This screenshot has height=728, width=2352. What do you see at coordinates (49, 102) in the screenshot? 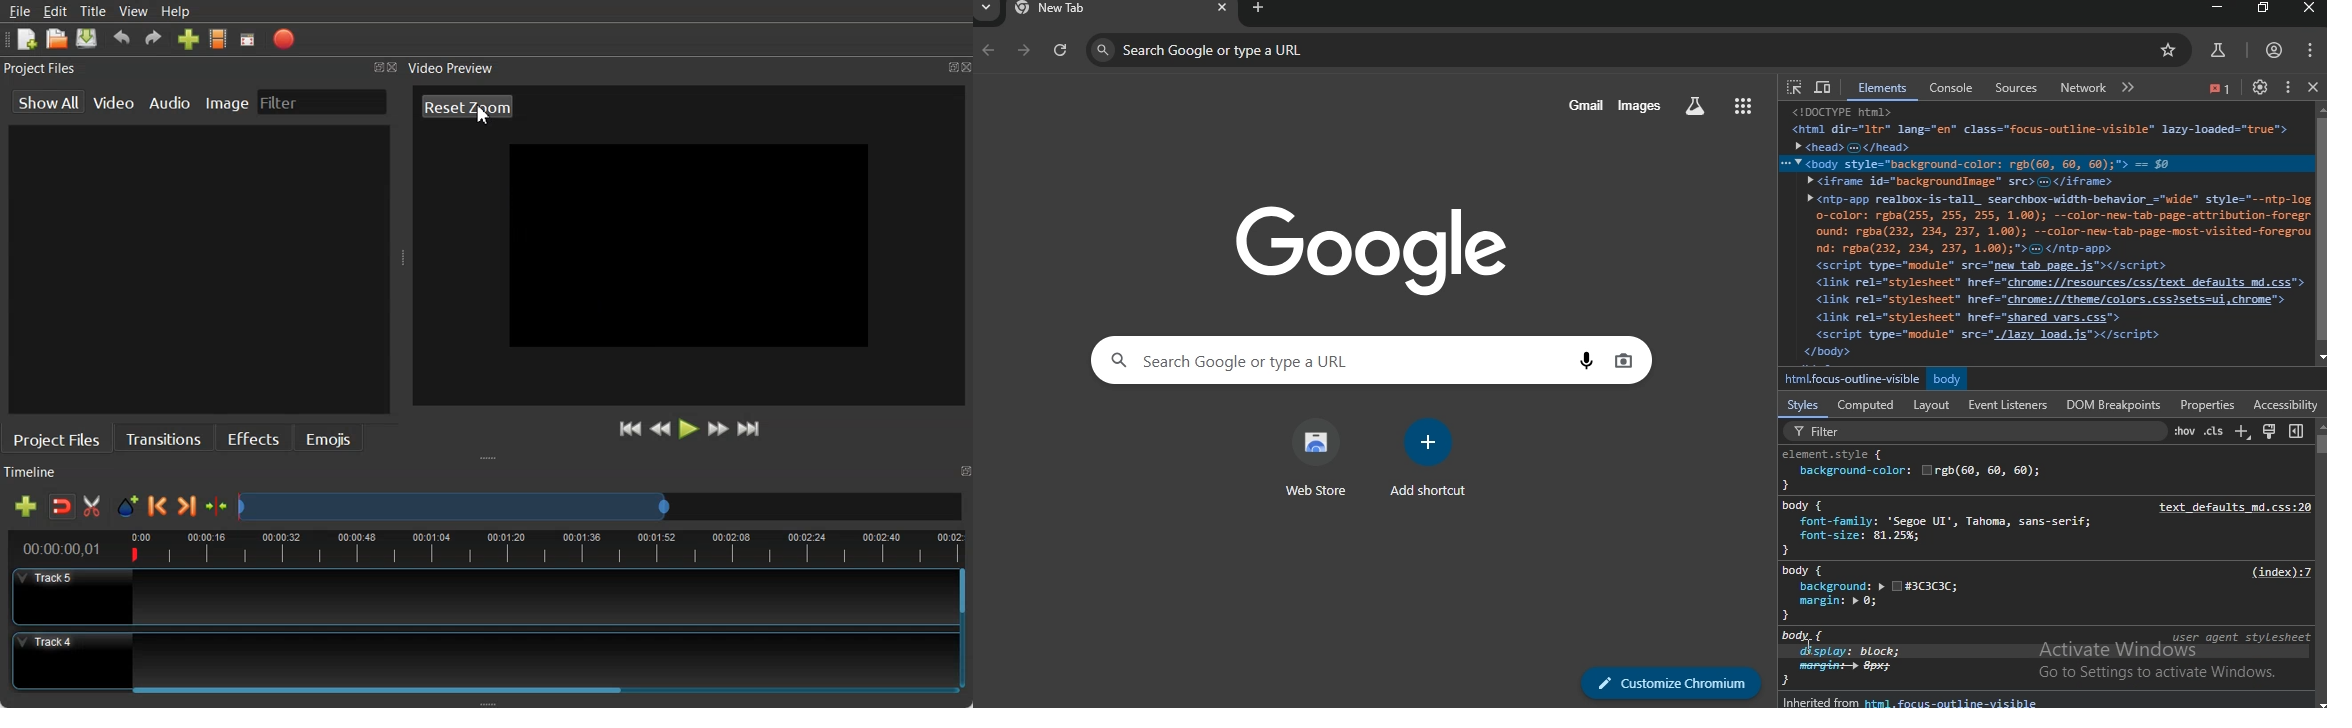
I see `show All` at bounding box center [49, 102].